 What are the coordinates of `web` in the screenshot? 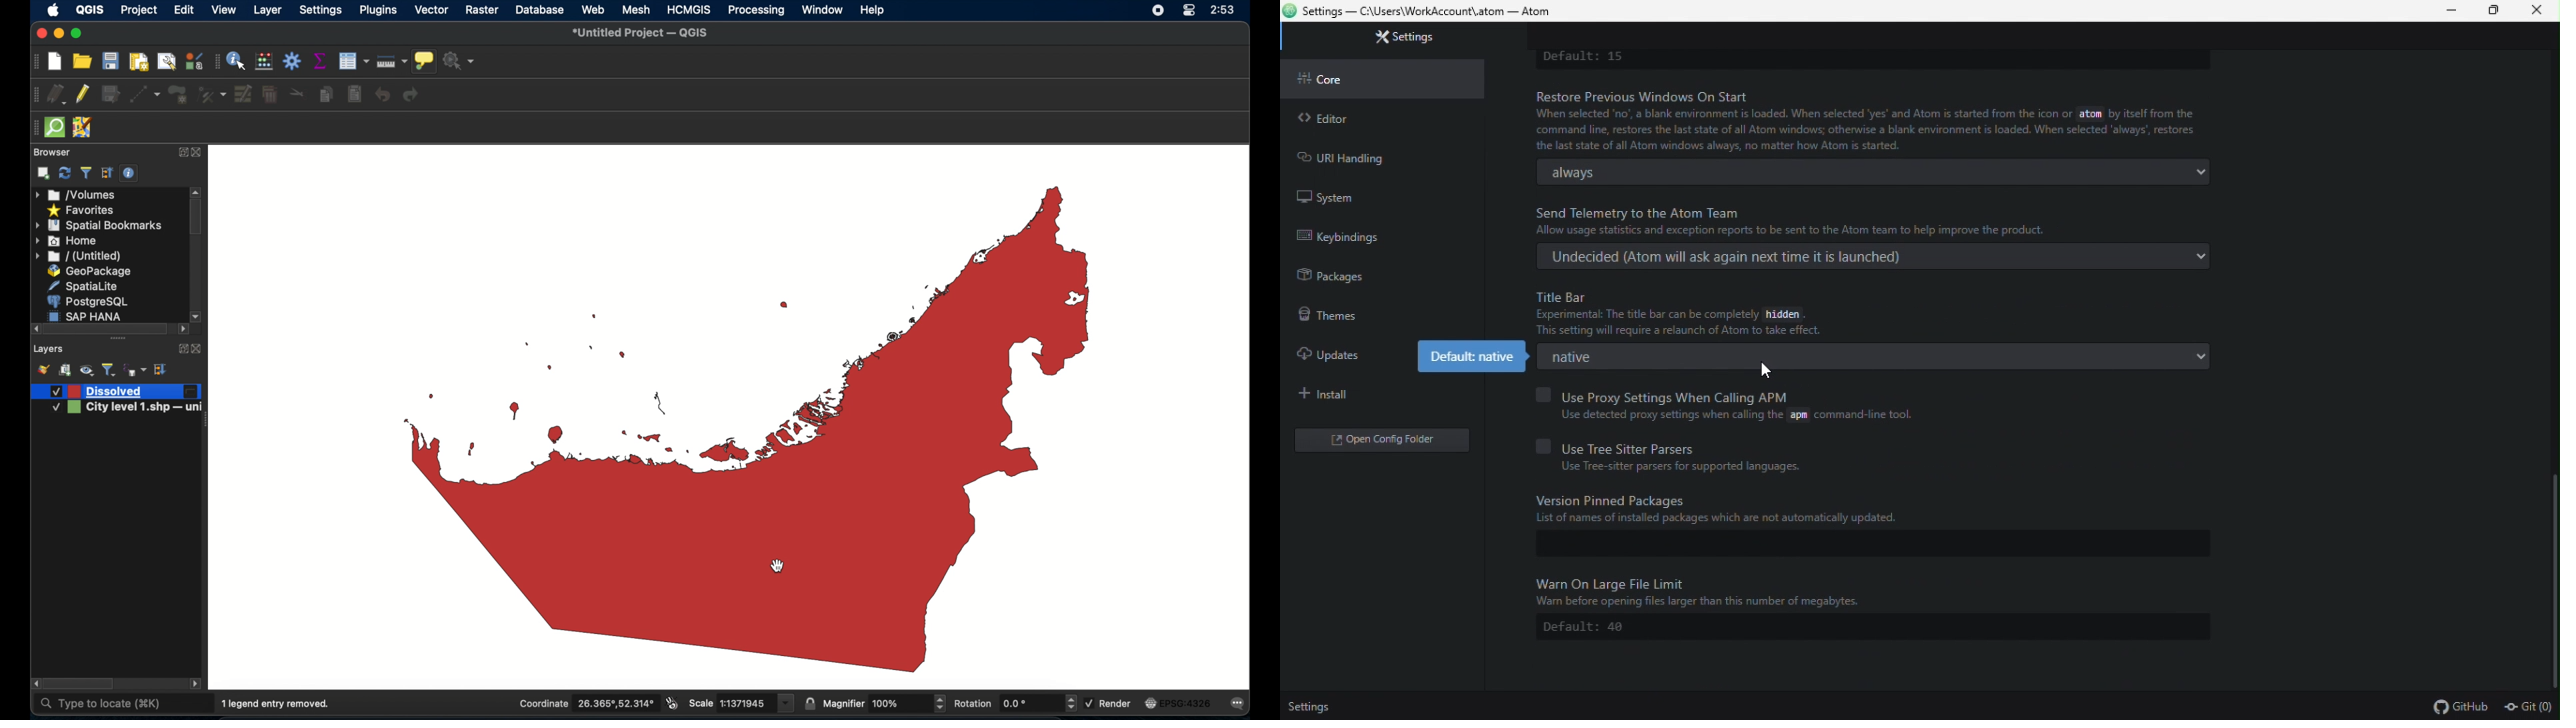 It's located at (593, 9).